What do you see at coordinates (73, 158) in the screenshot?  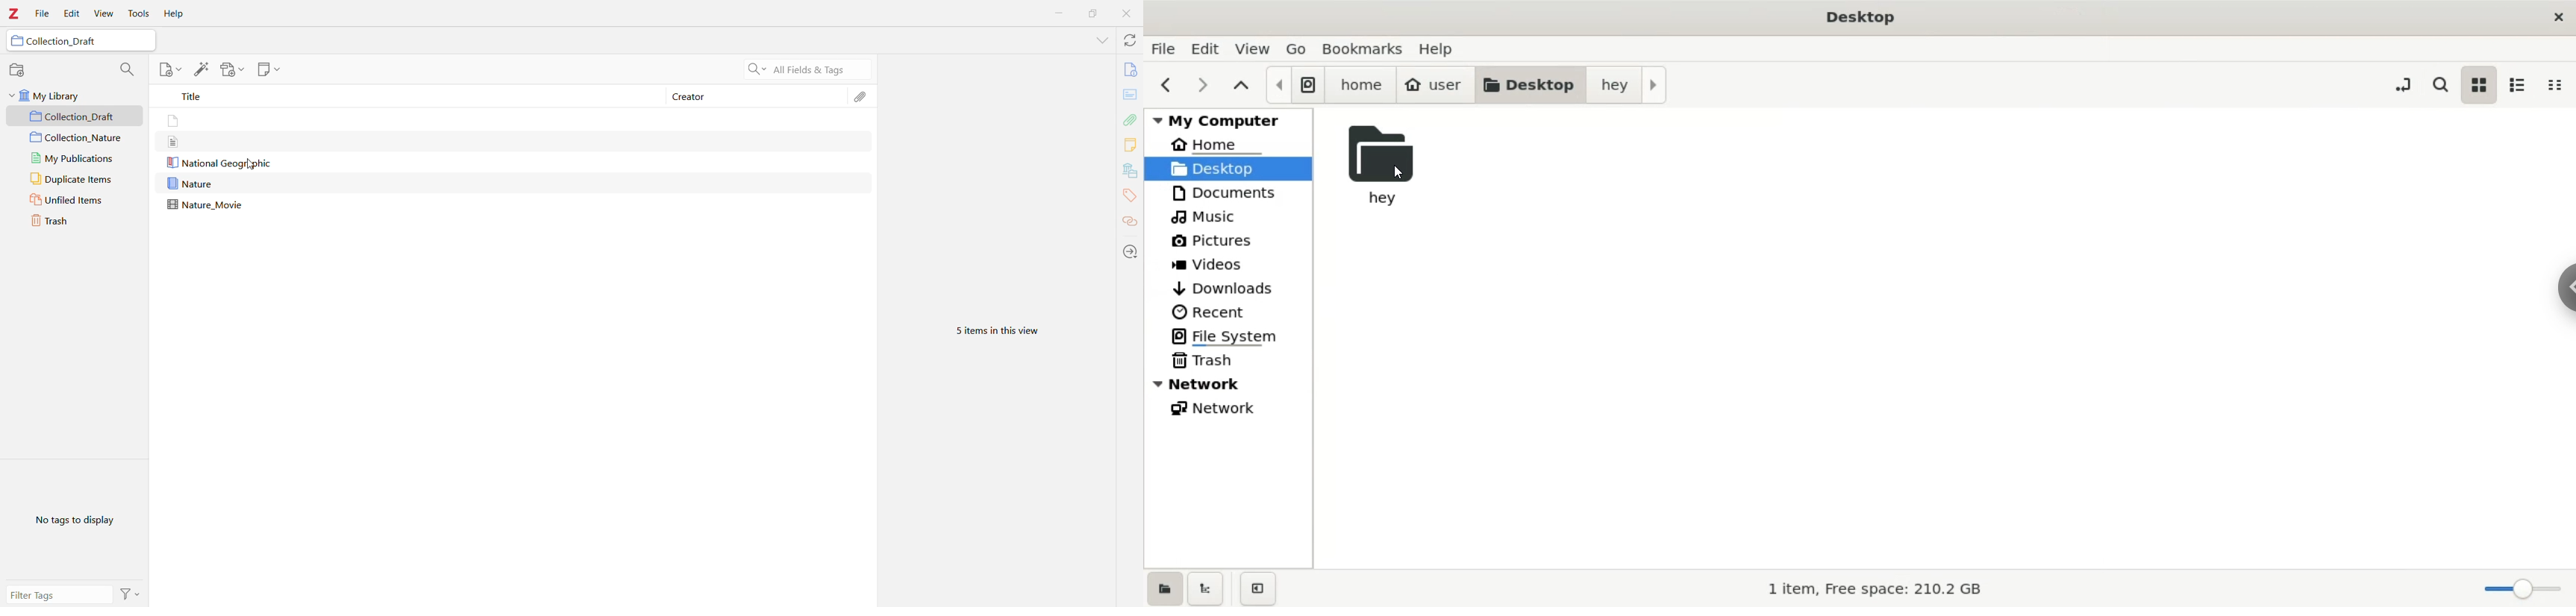 I see `My Publications` at bounding box center [73, 158].